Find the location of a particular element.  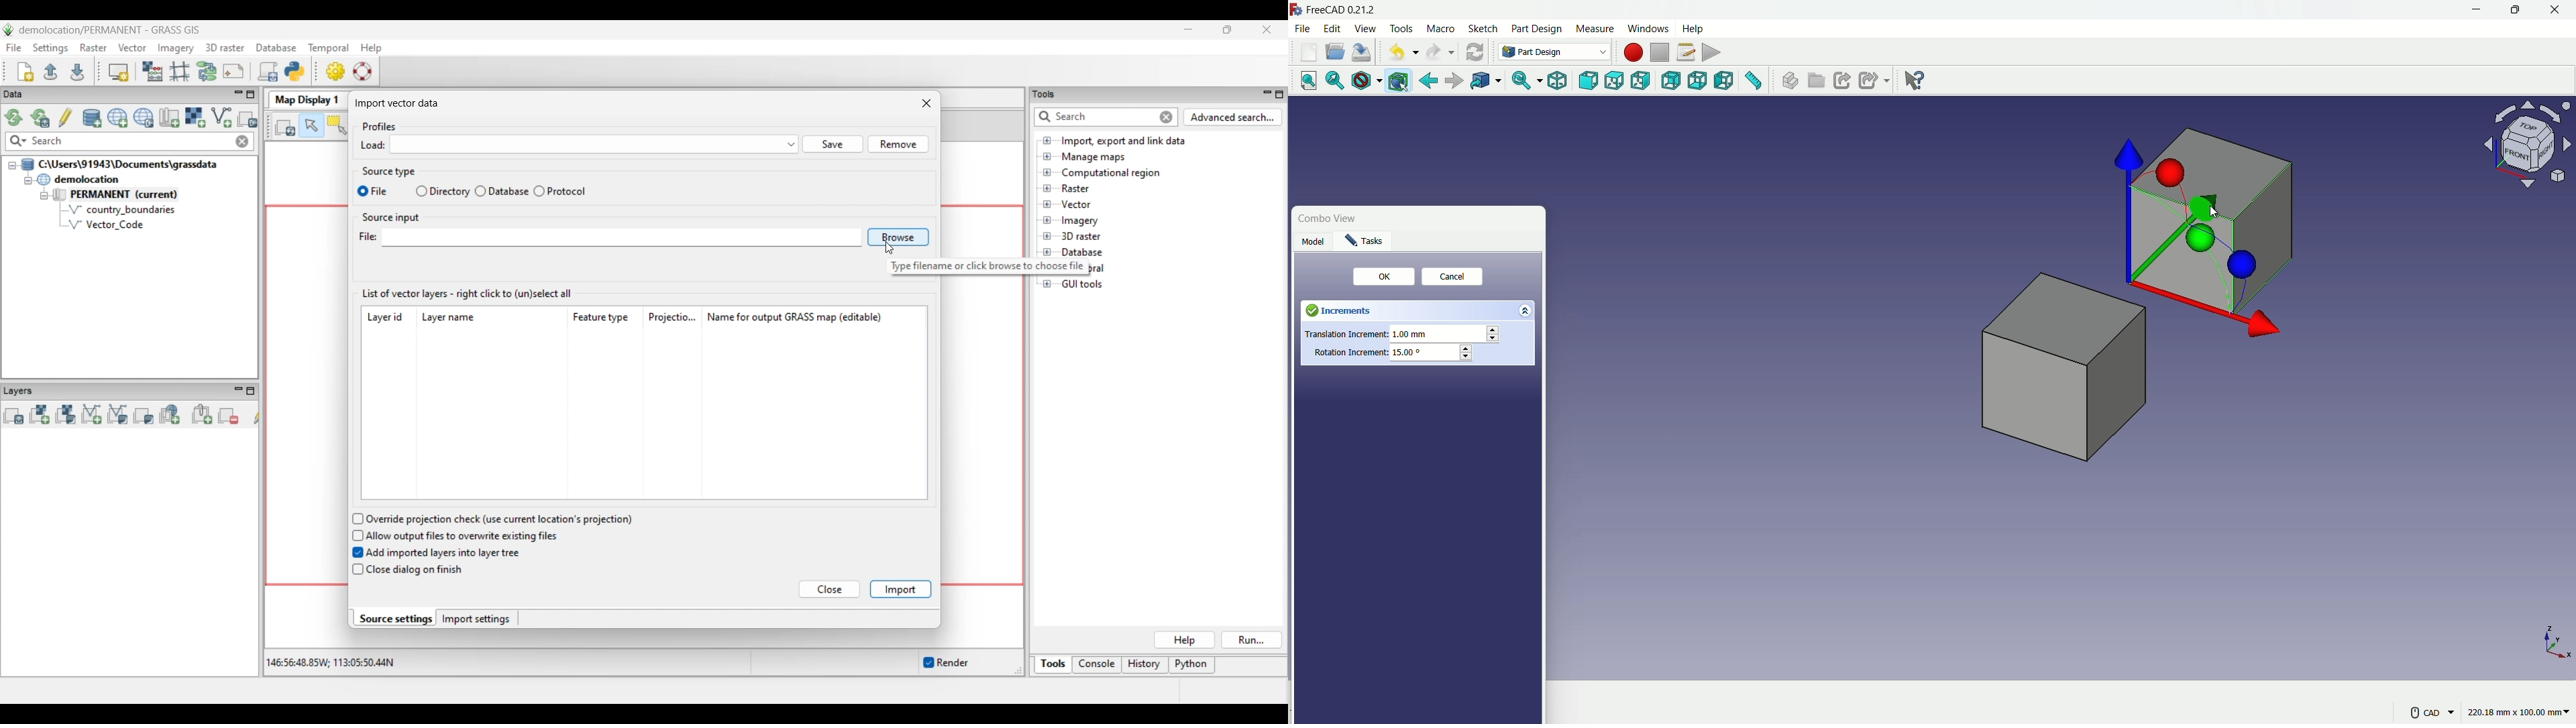

make sublink is located at coordinates (1874, 80).